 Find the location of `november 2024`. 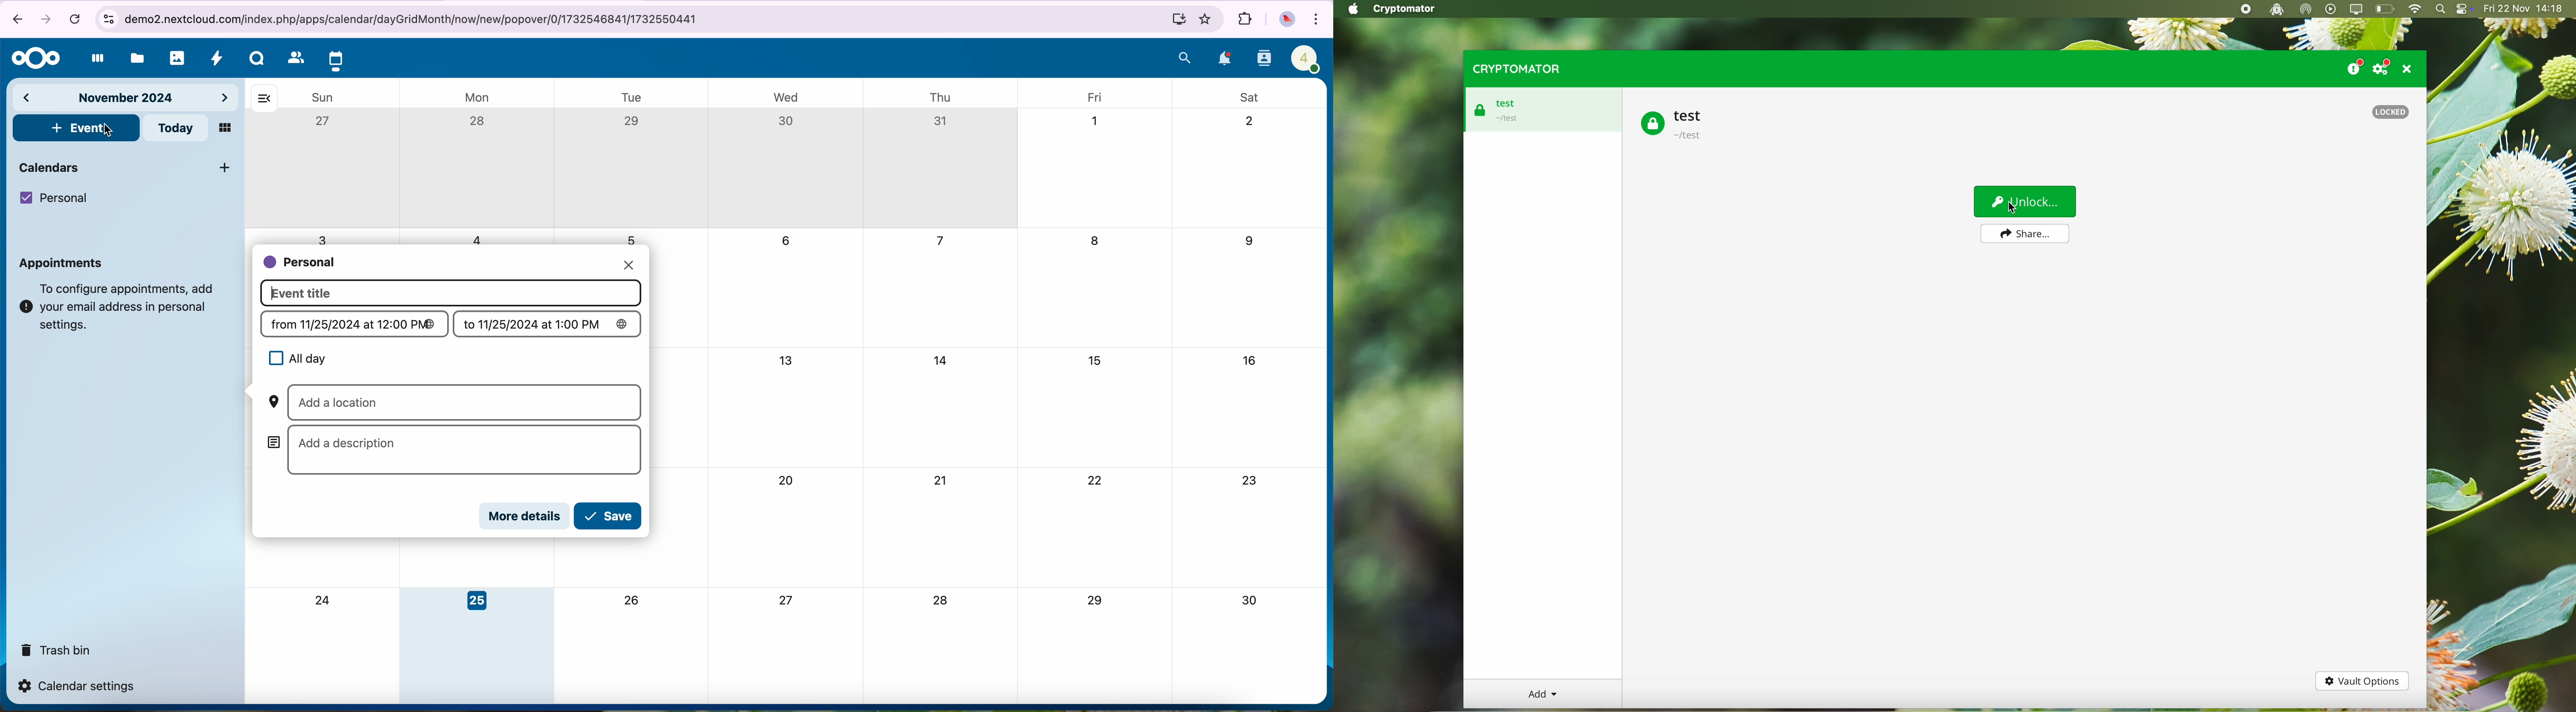

november 2024 is located at coordinates (126, 99).